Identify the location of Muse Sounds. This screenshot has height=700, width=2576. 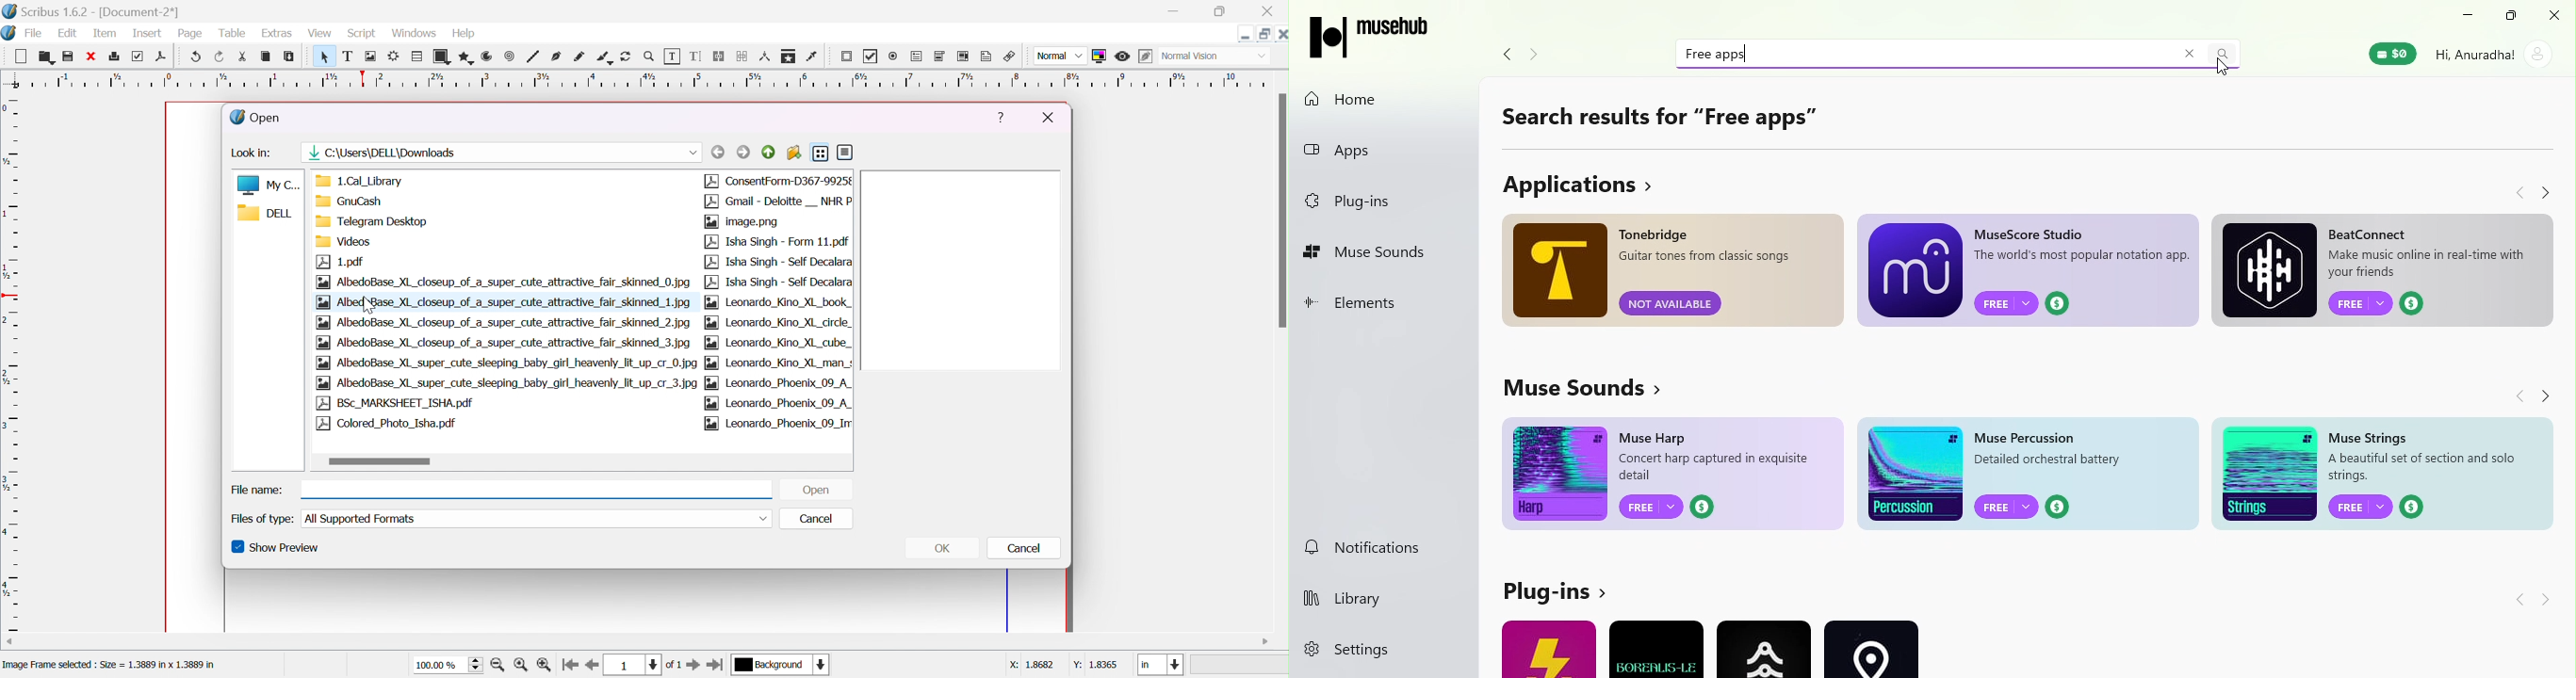
(1378, 254).